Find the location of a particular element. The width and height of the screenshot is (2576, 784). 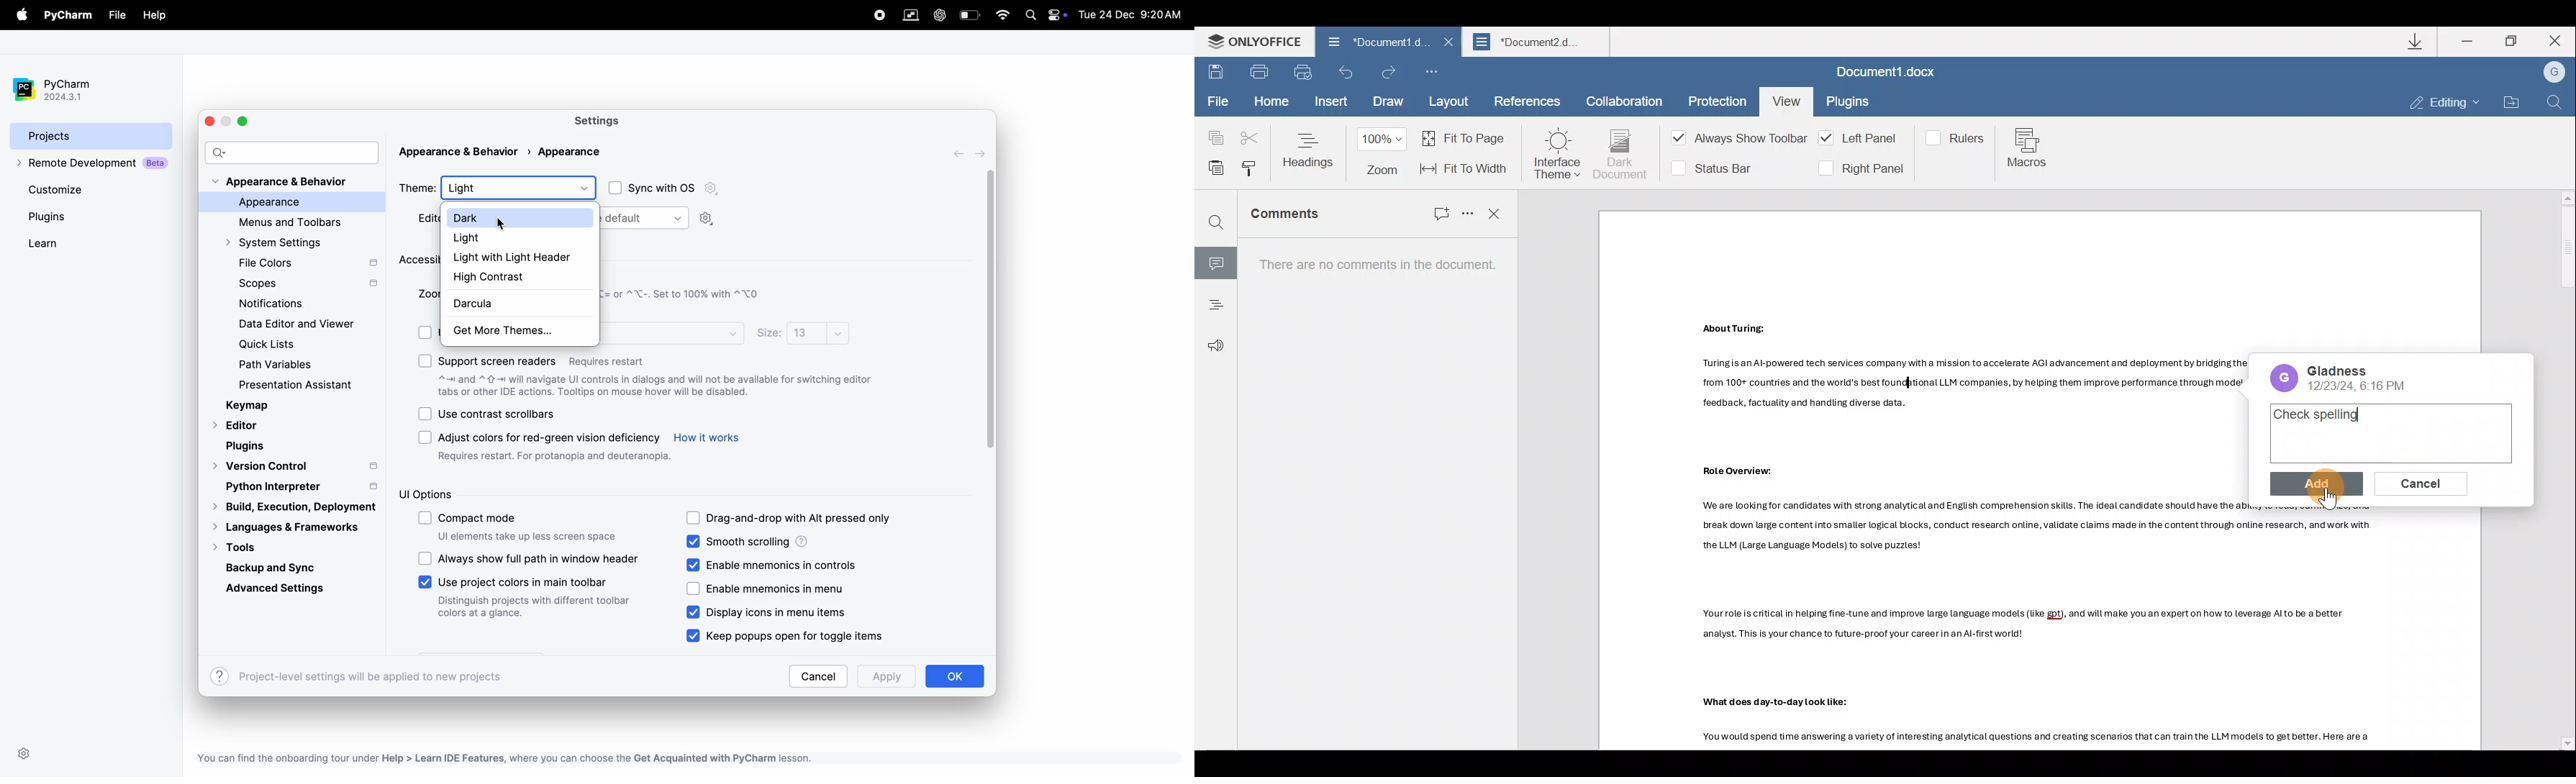

Editing mode is located at coordinates (2445, 104).